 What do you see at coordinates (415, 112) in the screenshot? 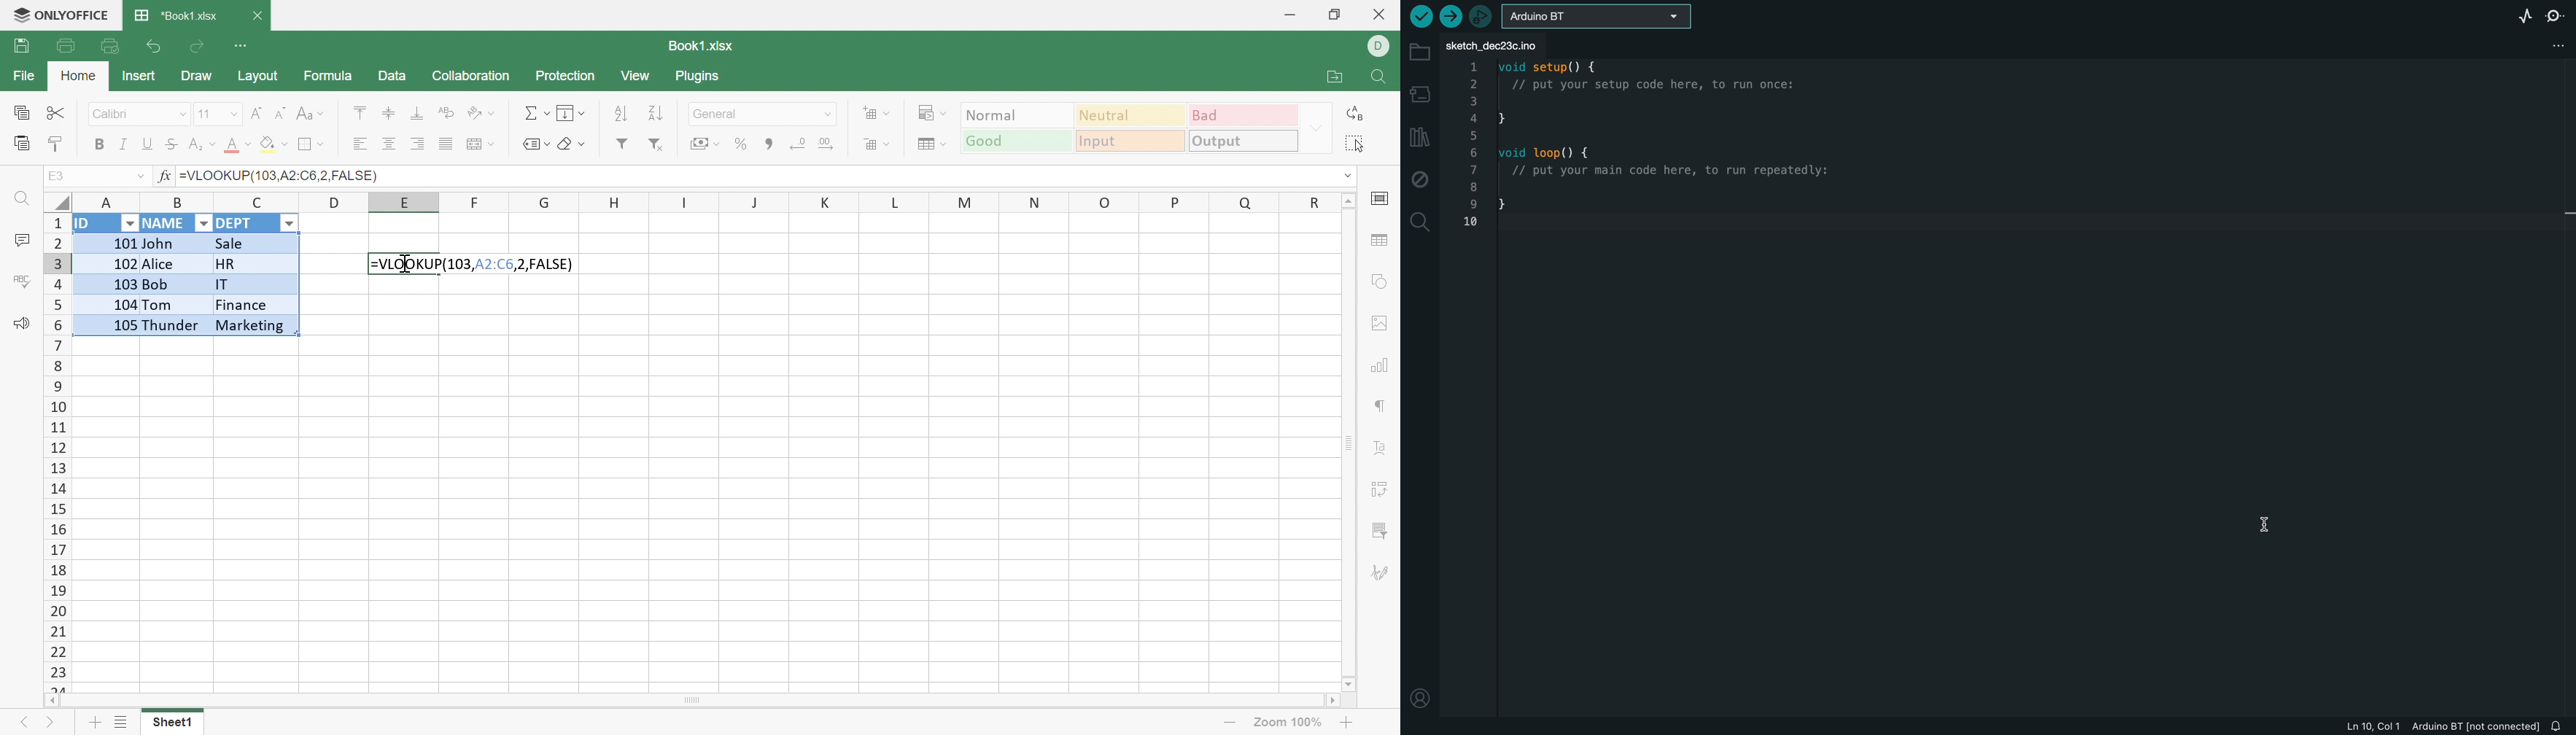
I see `Align Bottom` at bounding box center [415, 112].